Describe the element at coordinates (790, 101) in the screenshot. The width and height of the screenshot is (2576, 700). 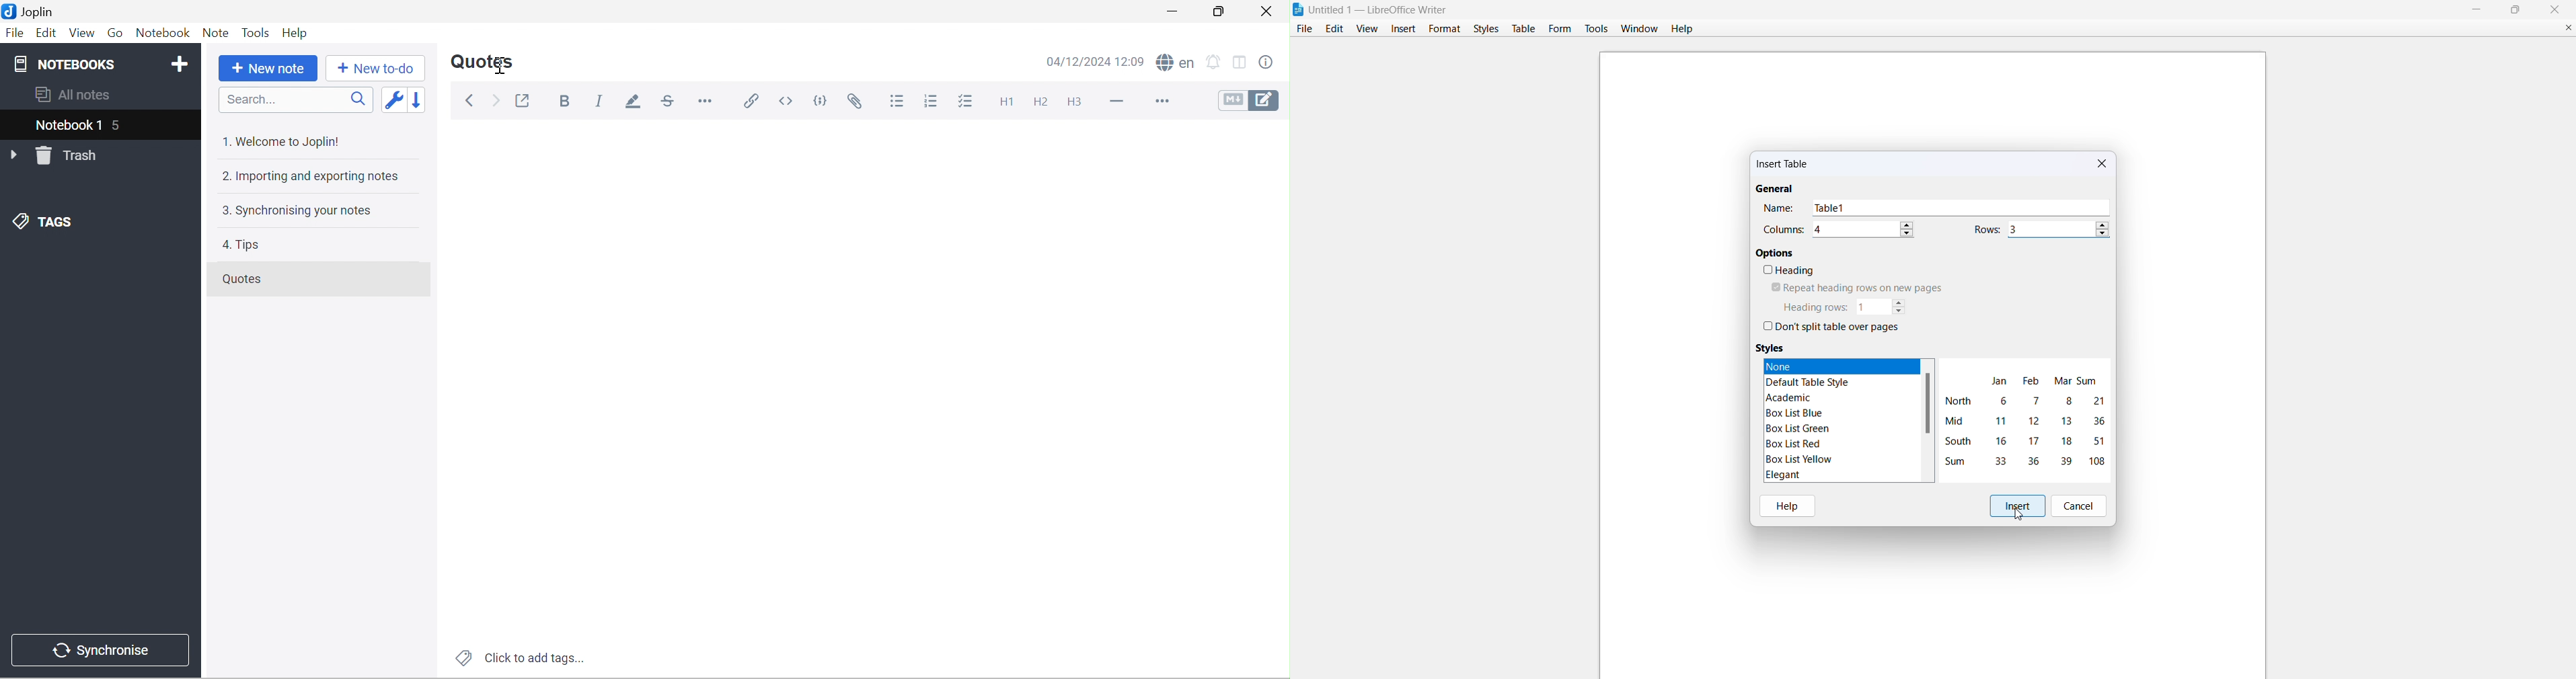
I see `Inline code` at that location.